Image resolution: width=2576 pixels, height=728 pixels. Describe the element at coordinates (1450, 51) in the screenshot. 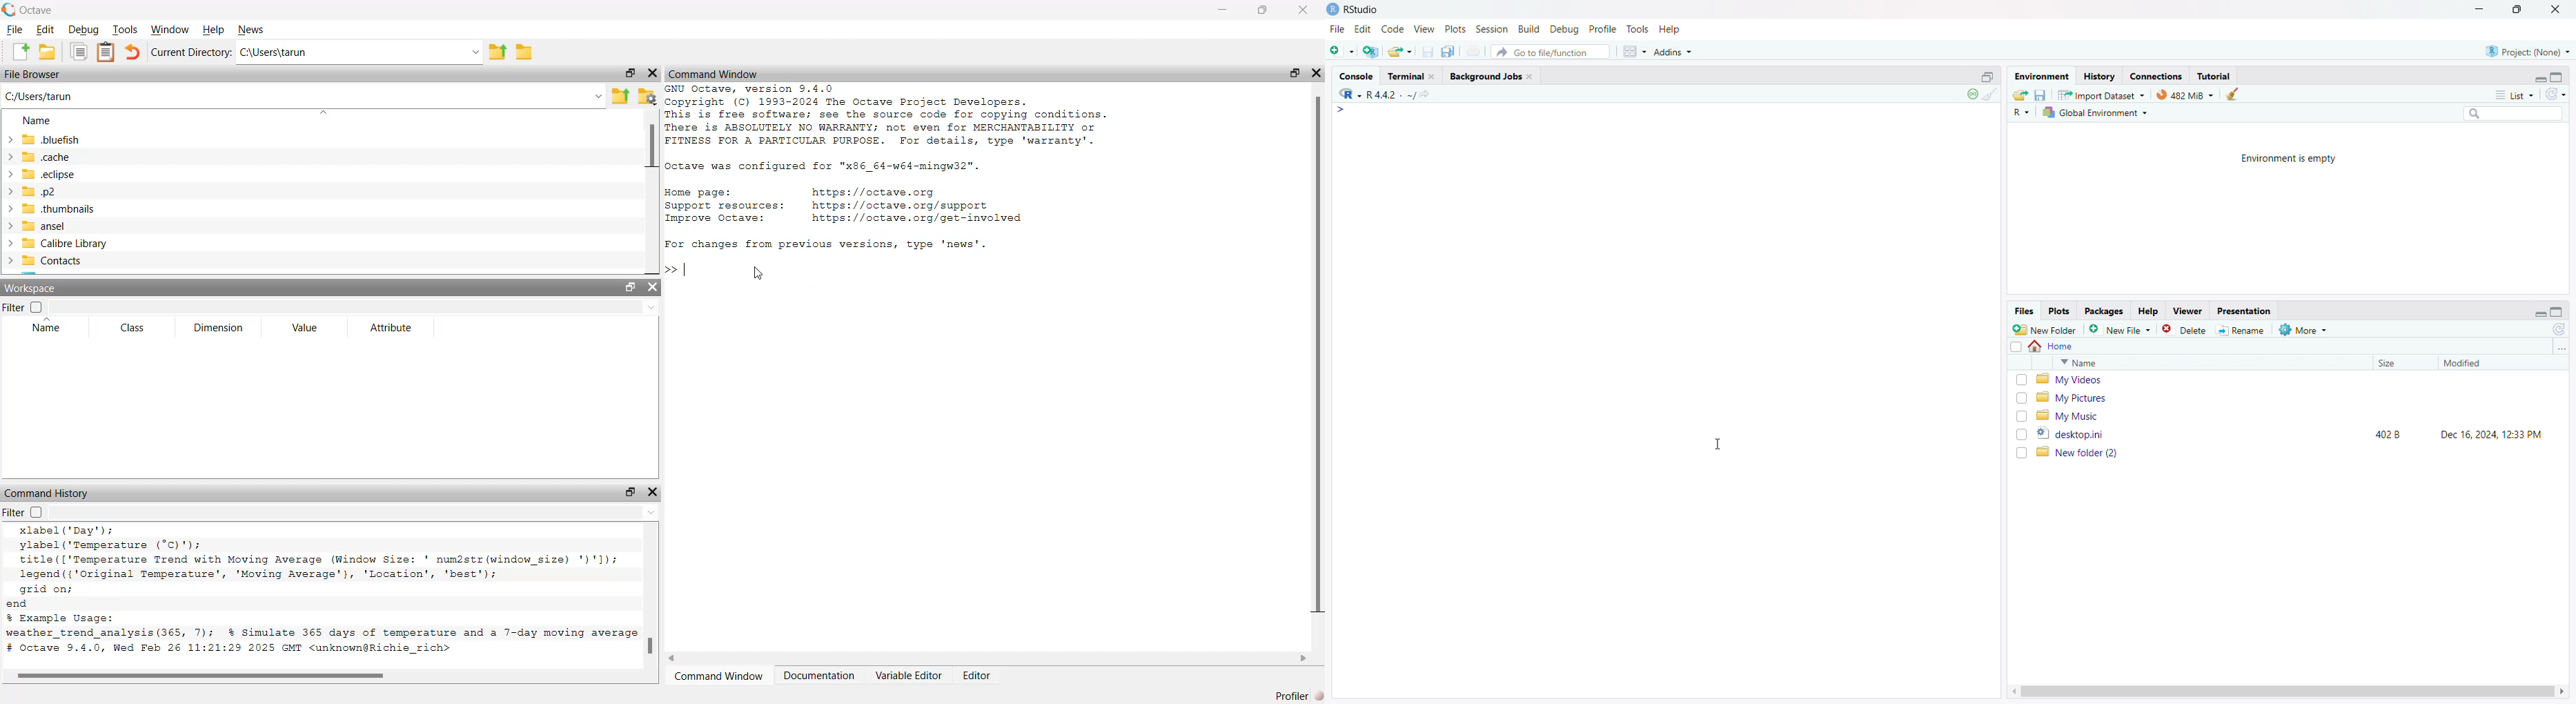

I see `save all open documents` at that location.